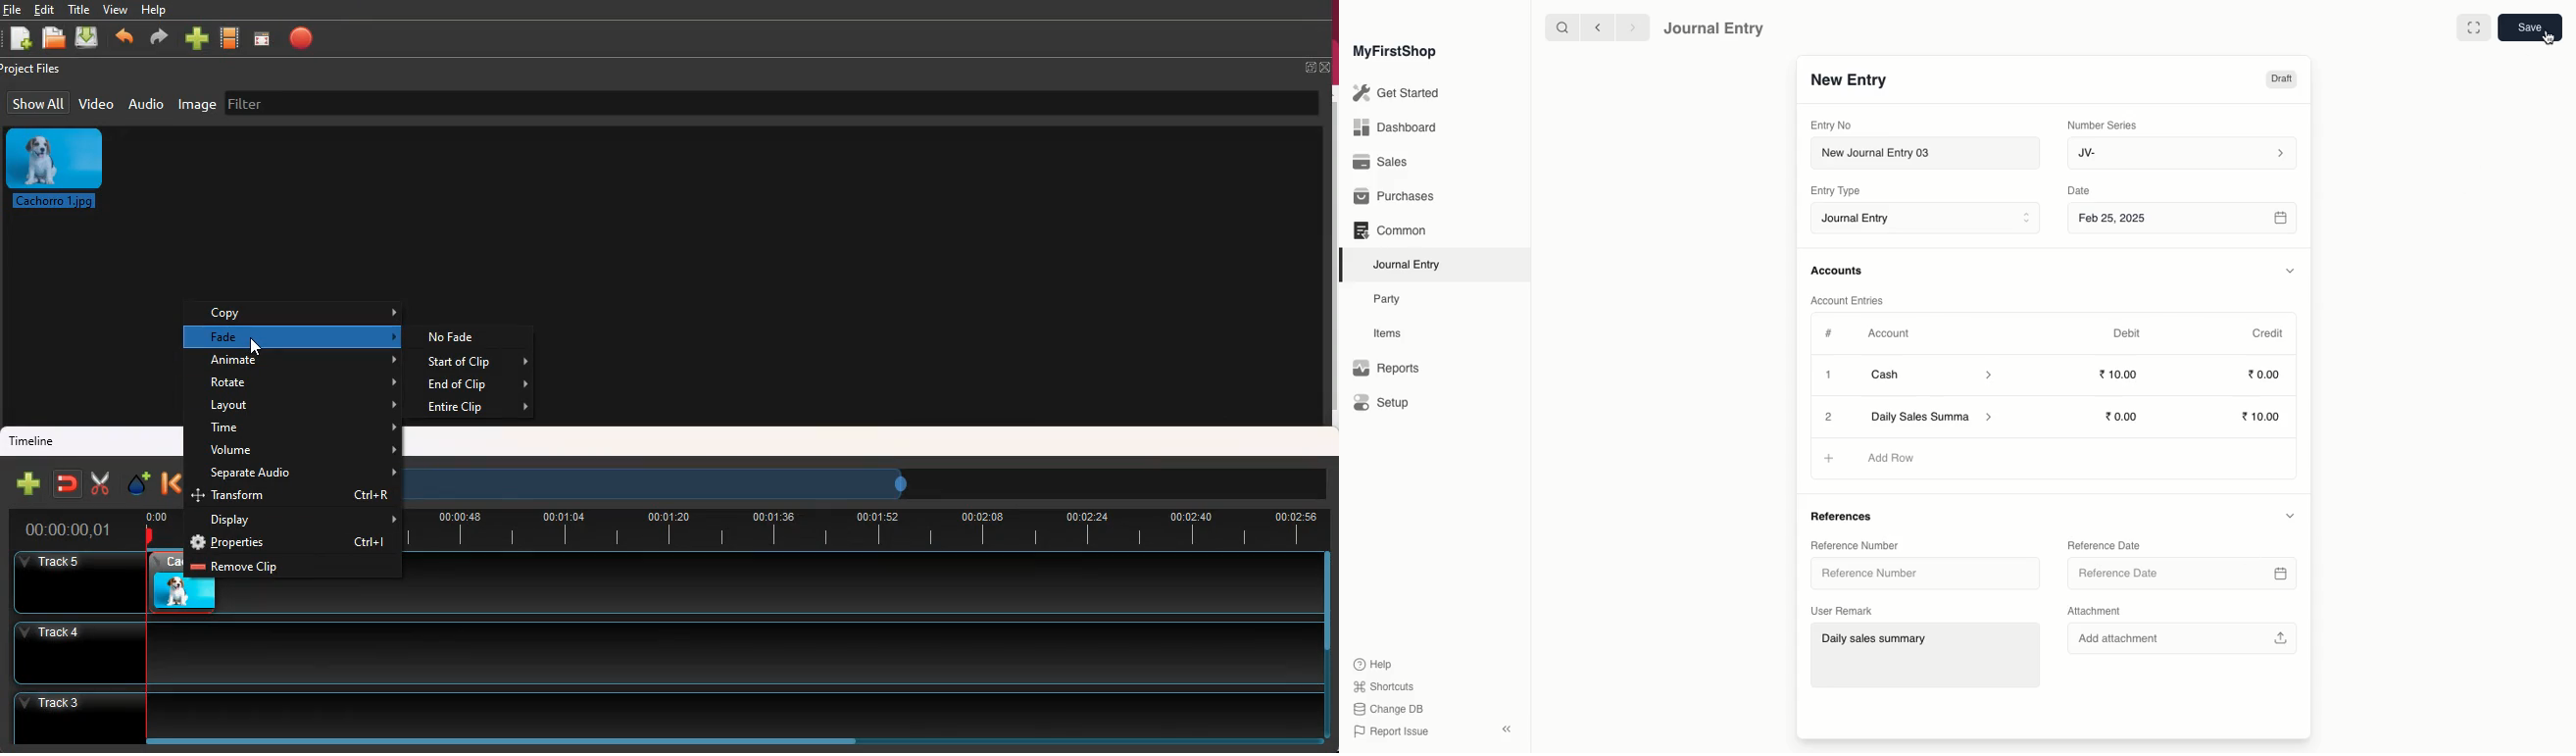 Image resolution: width=2576 pixels, height=756 pixels. Describe the element at coordinates (1928, 657) in the screenshot. I see `Daily sales summary` at that location.